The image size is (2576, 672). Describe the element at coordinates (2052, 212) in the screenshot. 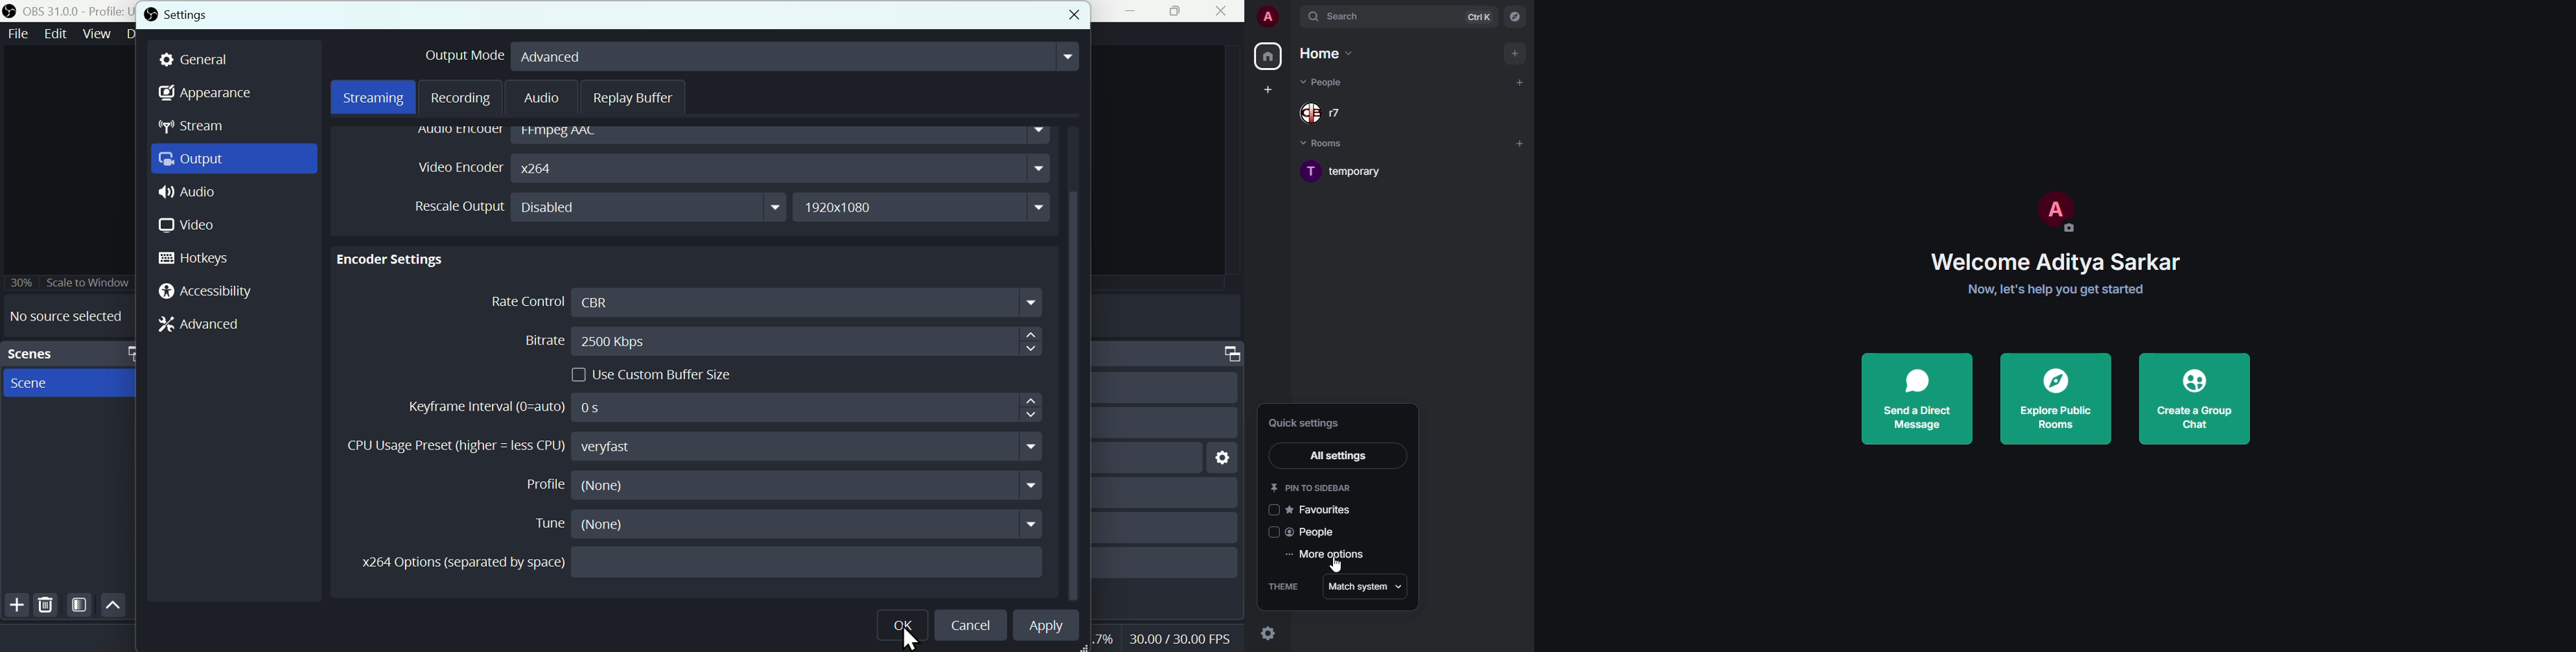

I see `profile pic` at that location.